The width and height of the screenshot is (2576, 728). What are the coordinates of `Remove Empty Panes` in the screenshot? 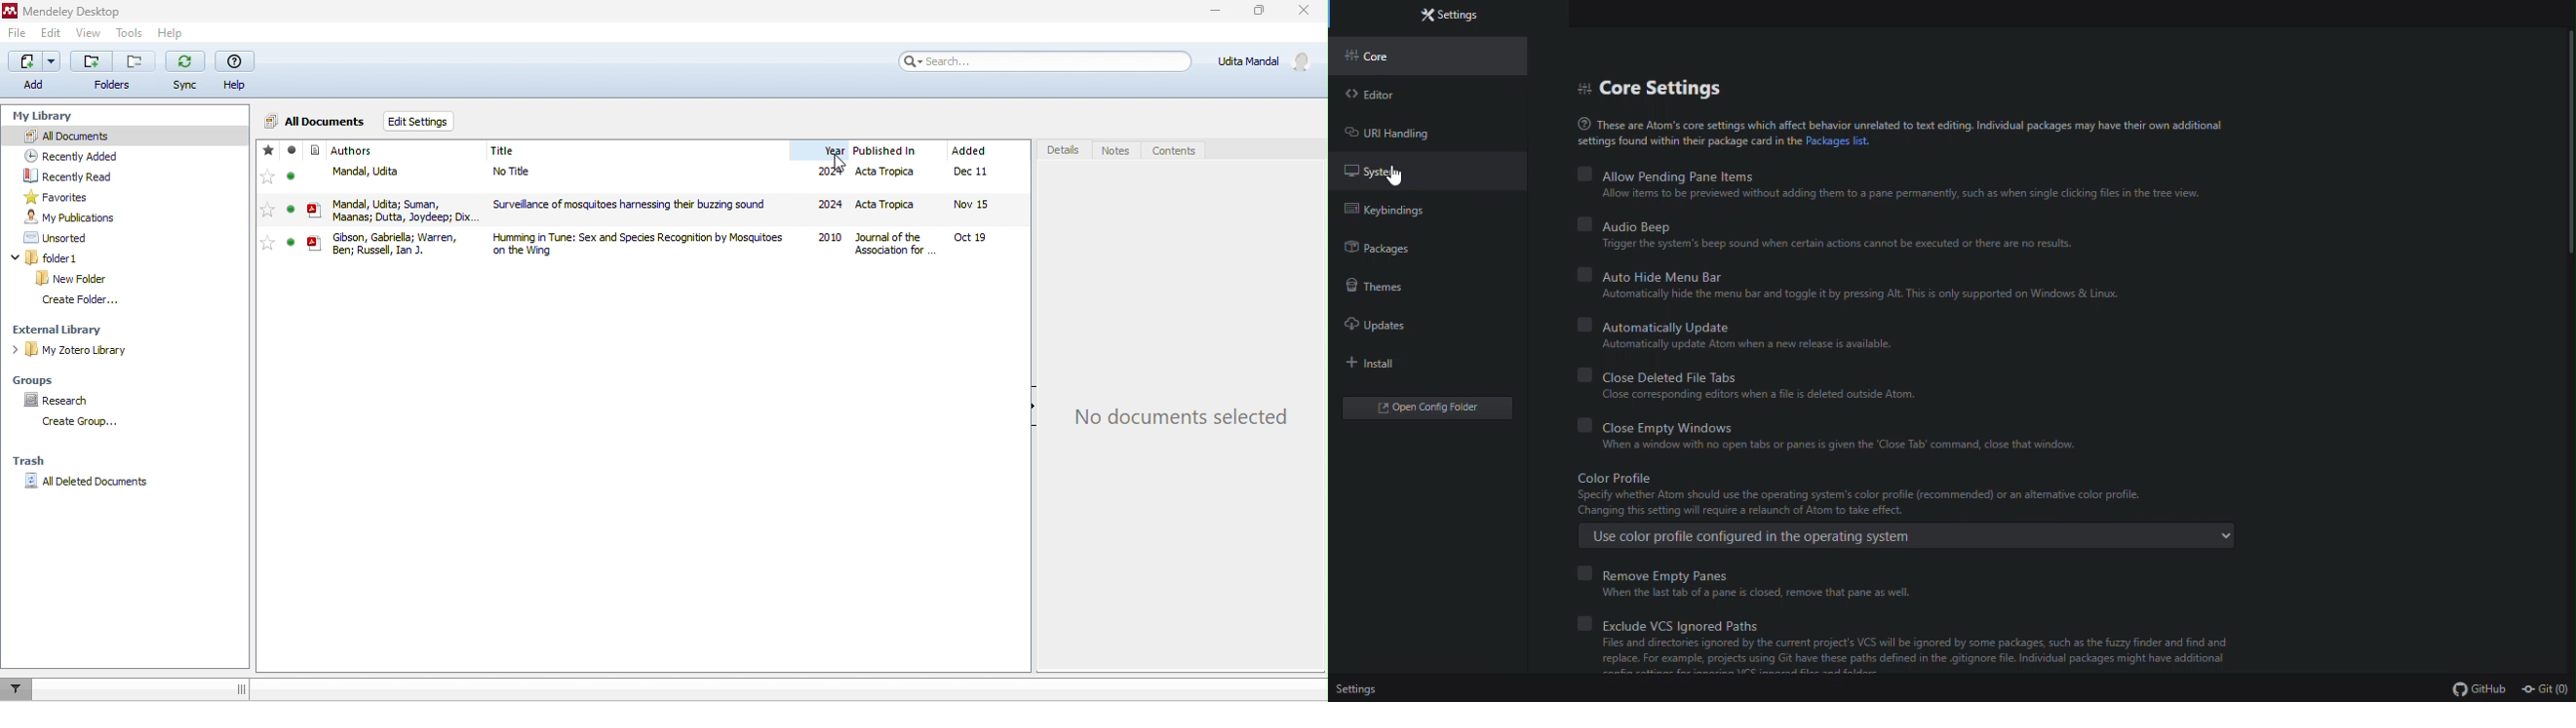 It's located at (1659, 573).